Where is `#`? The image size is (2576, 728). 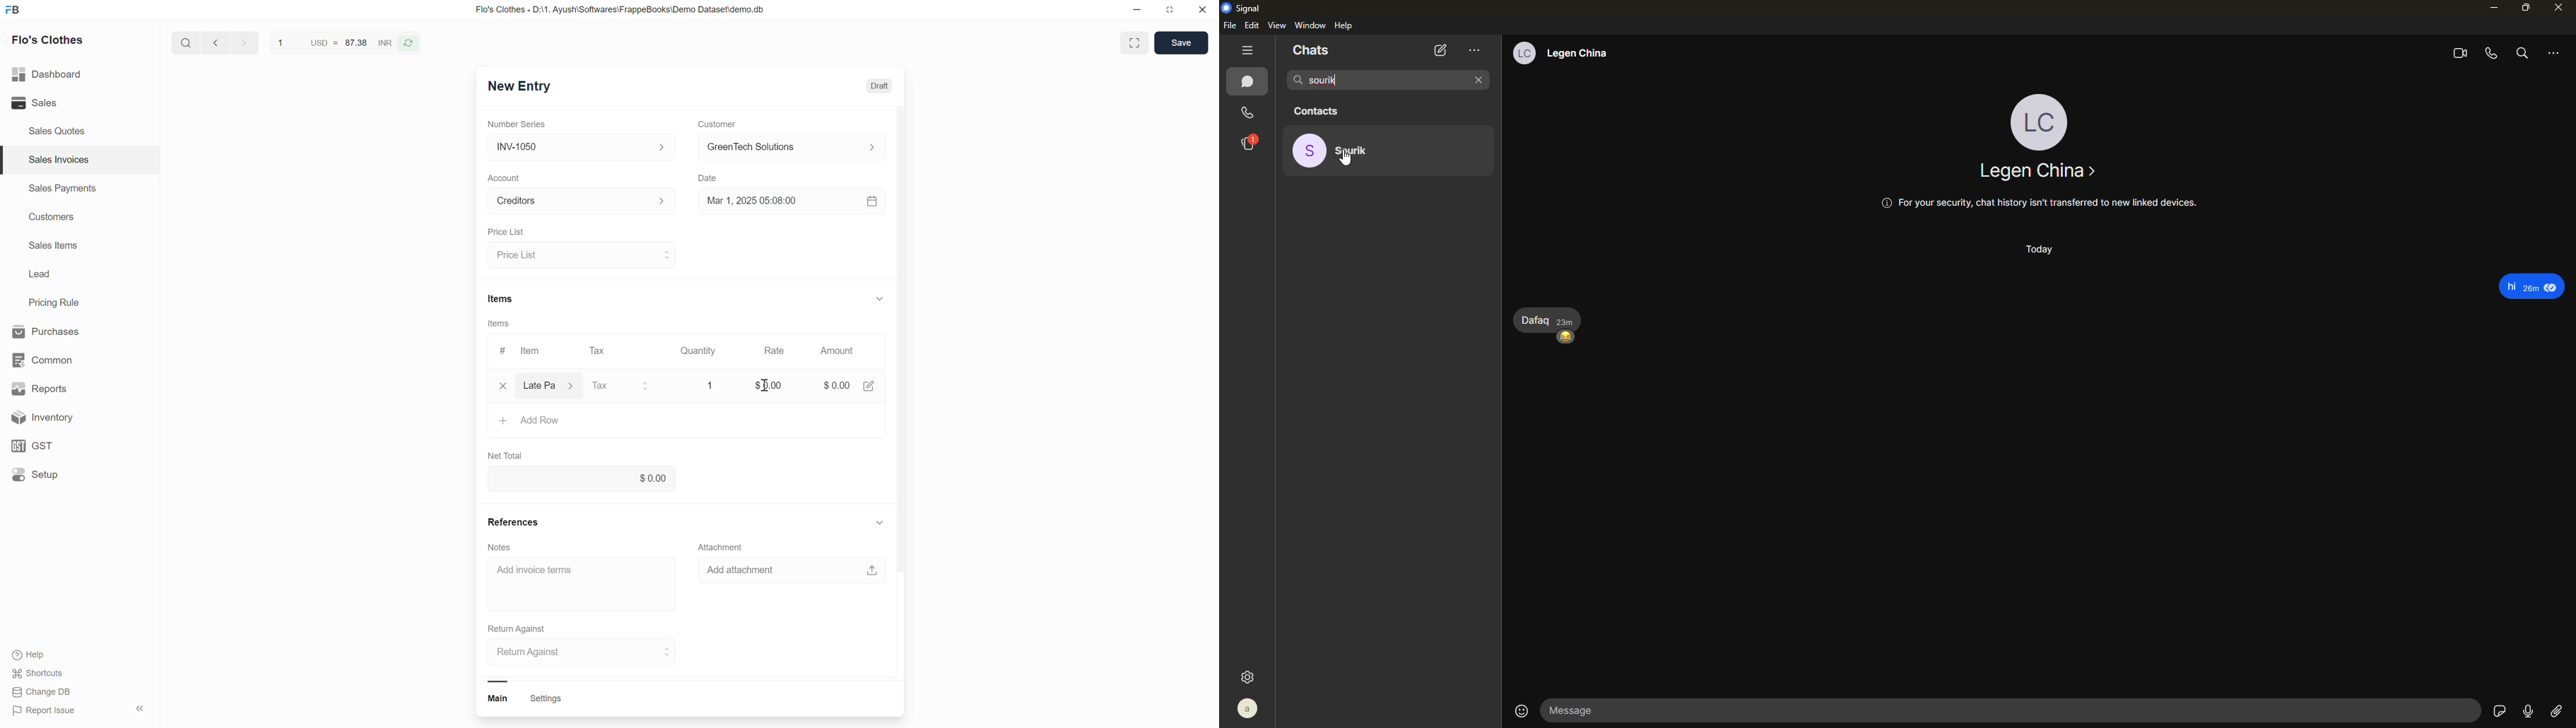
# is located at coordinates (500, 351).